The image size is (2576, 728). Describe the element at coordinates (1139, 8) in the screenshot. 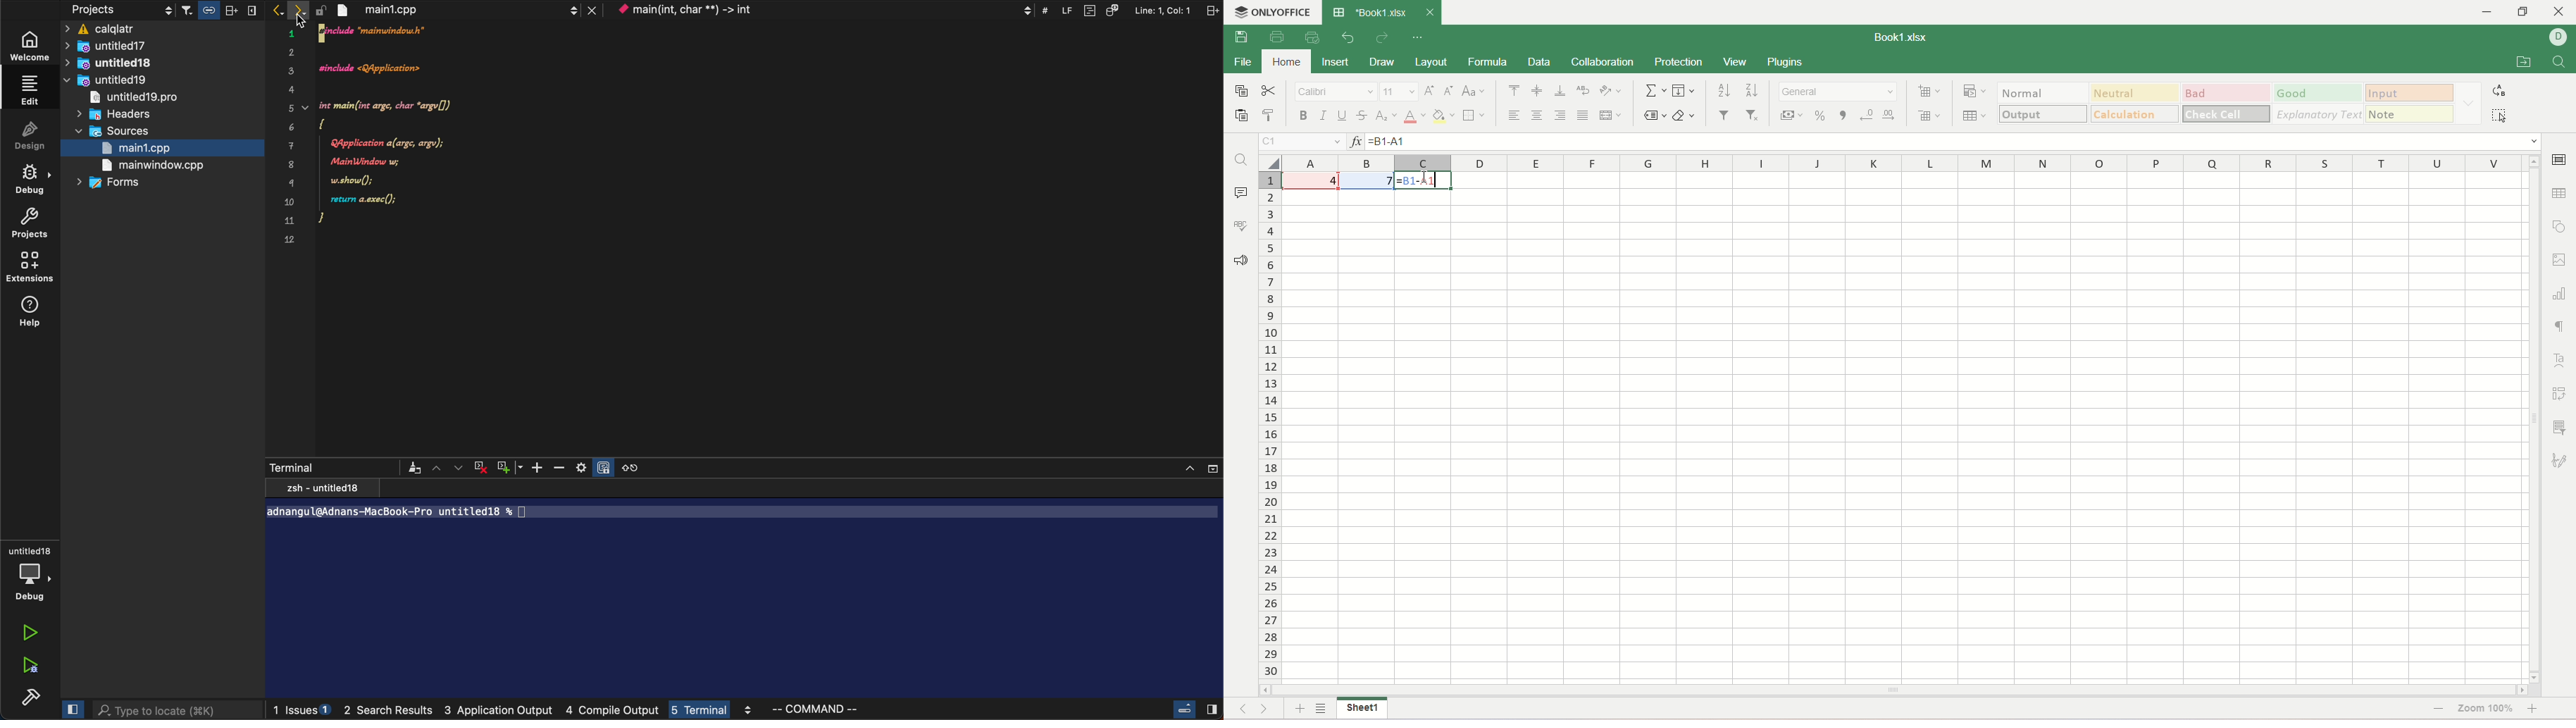

I see `split` at that location.